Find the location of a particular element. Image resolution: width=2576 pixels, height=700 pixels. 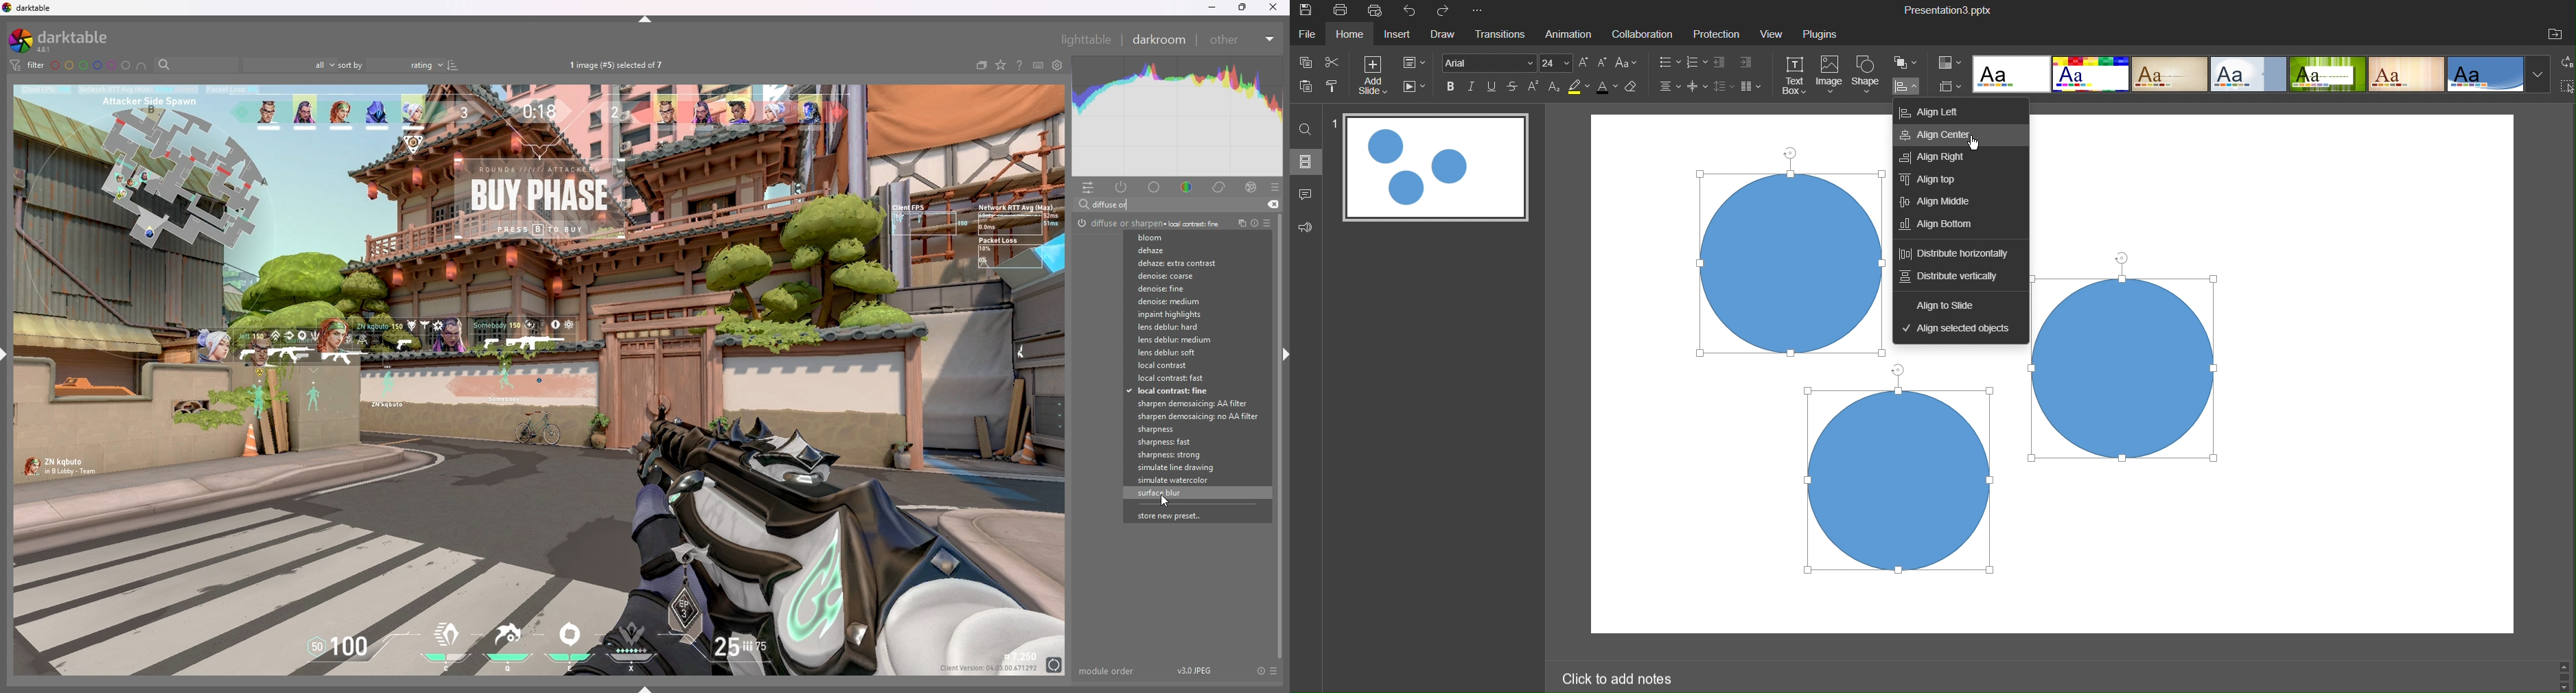

multiple instances actions is located at coordinates (1239, 224).